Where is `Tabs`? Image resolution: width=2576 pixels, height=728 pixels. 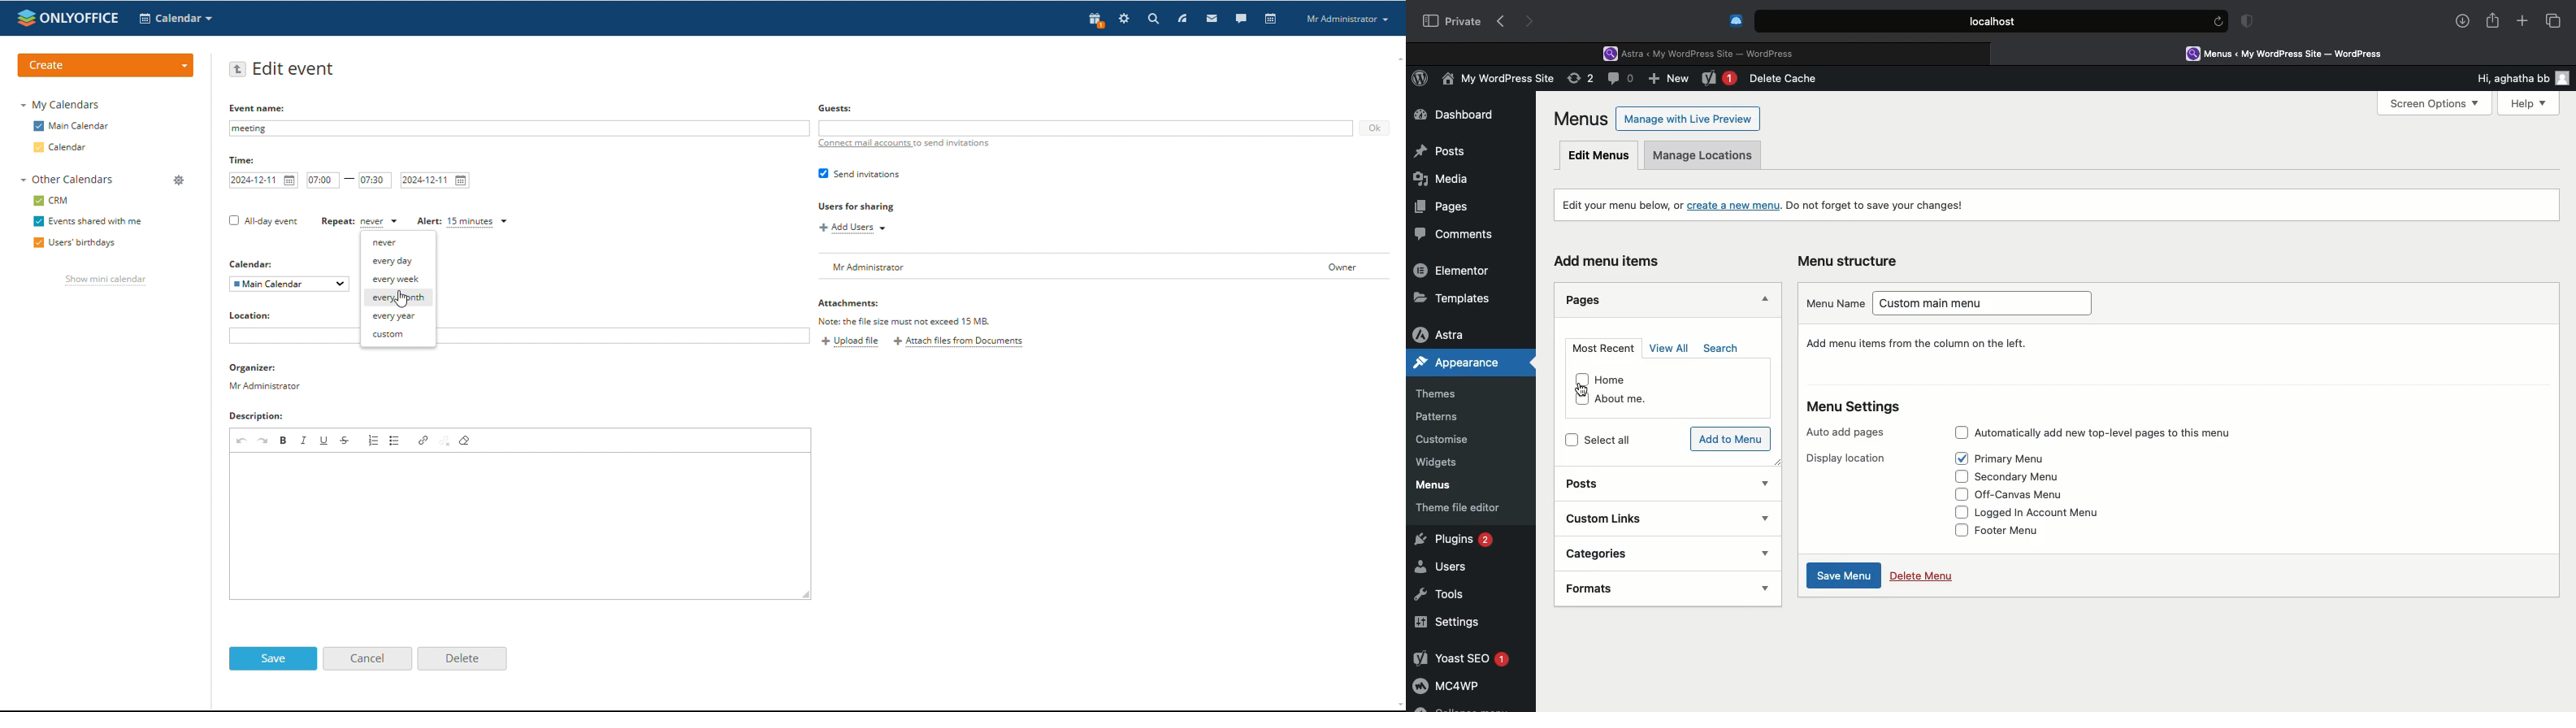 Tabs is located at coordinates (2554, 20).